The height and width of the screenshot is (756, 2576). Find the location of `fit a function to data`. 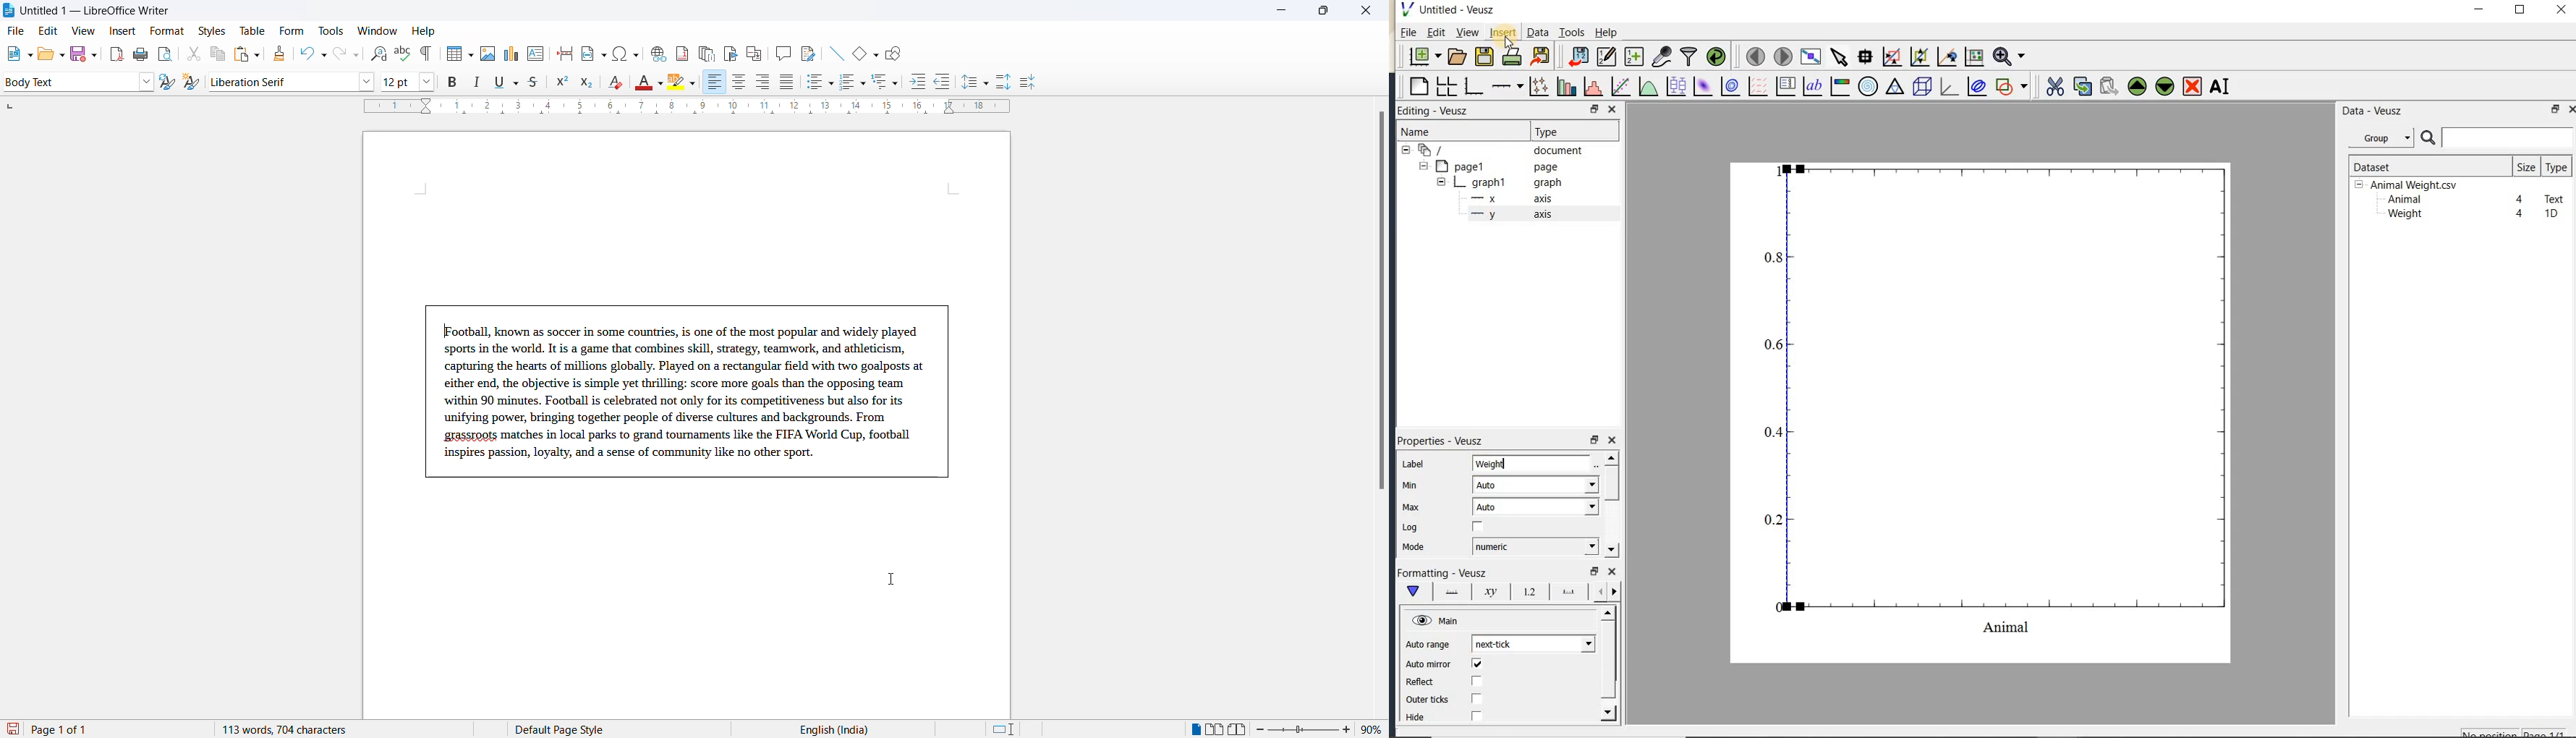

fit a function to data is located at coordinates (1620, 86).